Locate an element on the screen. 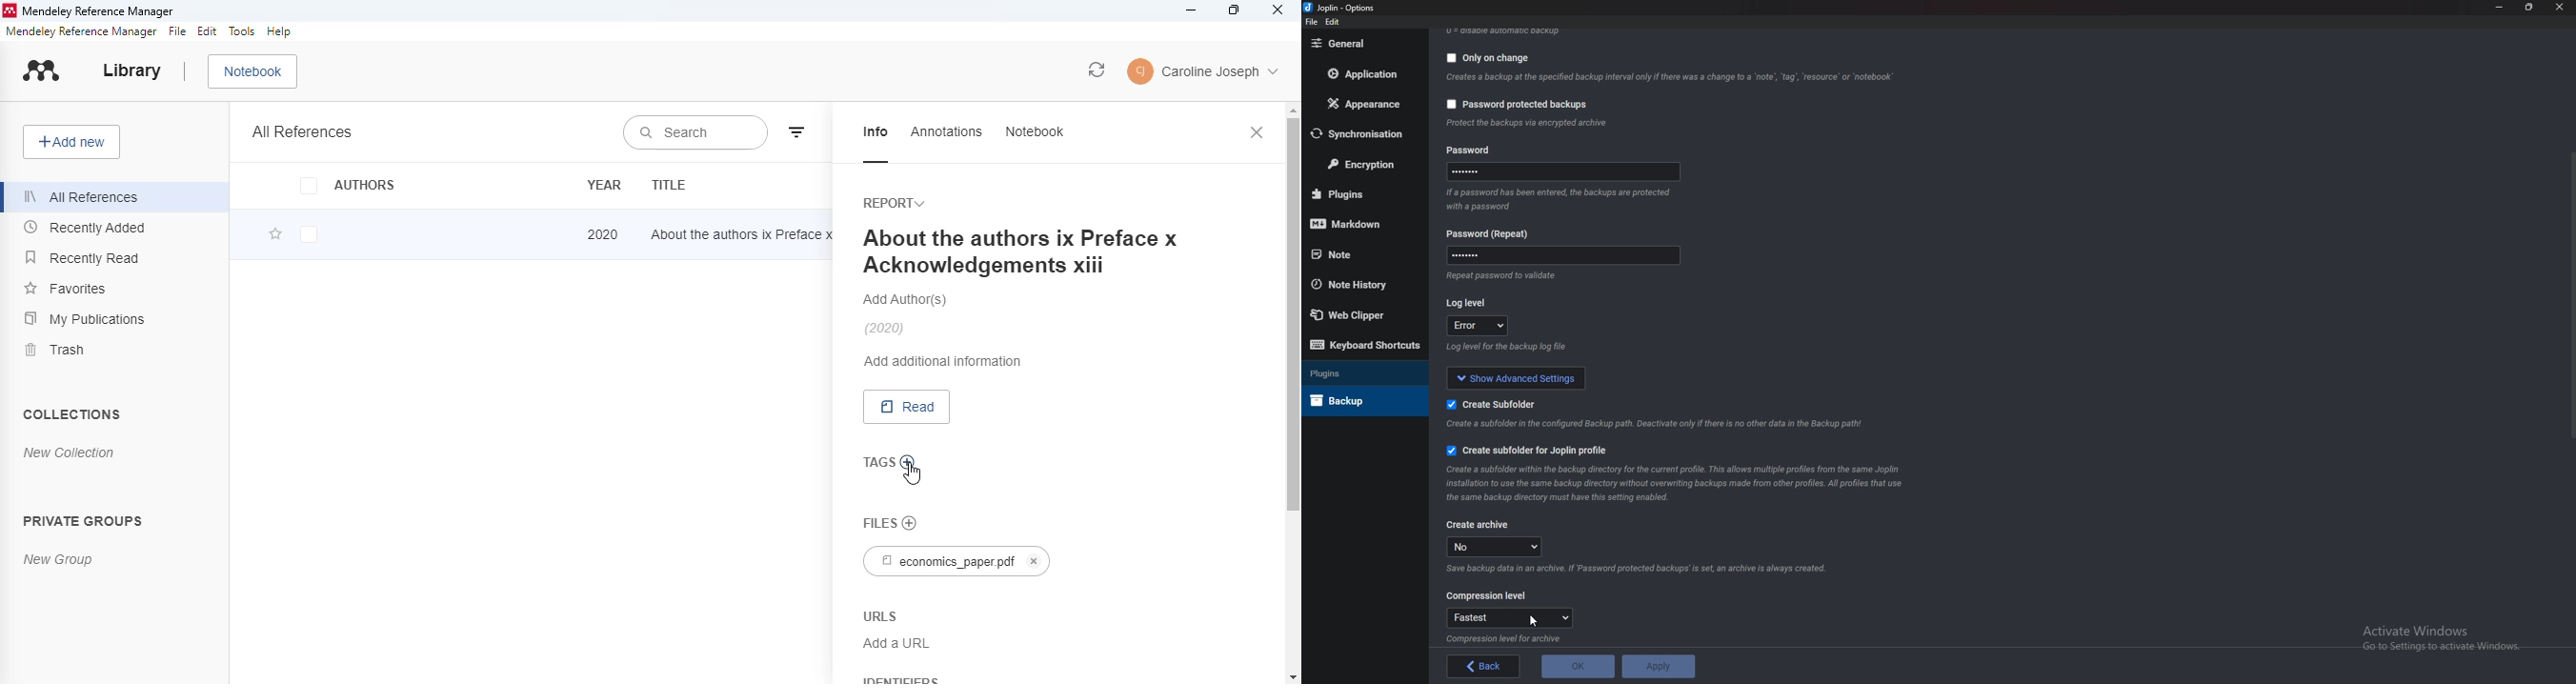 This screenshot has height=700, width=2576. Note history is located at coordinates (1355, 284).